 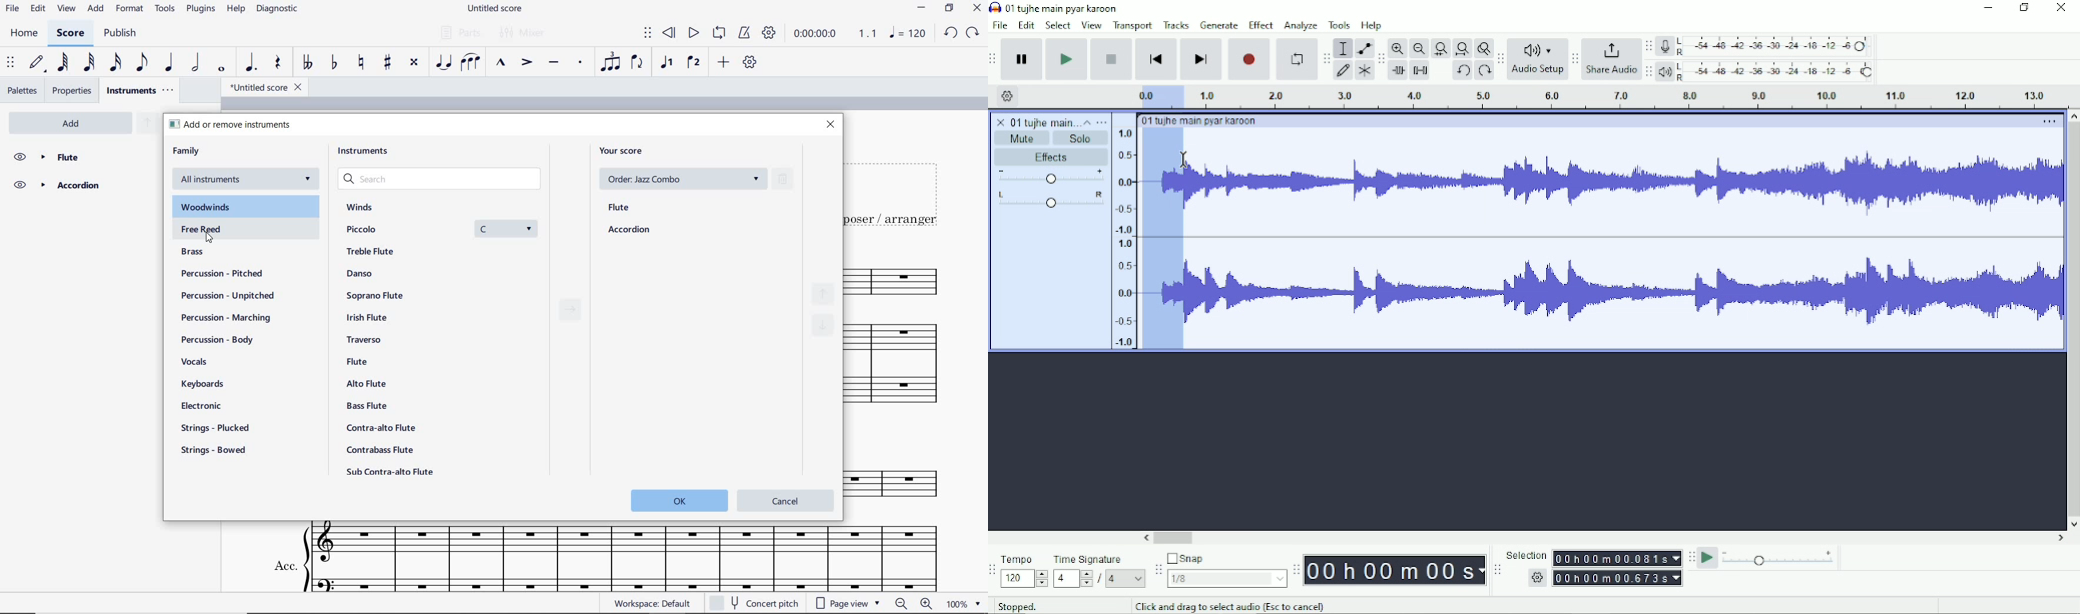 What do you see at coordinates (722, 63) in the screenshot?
I see `add` at bounding box center [722, 63].